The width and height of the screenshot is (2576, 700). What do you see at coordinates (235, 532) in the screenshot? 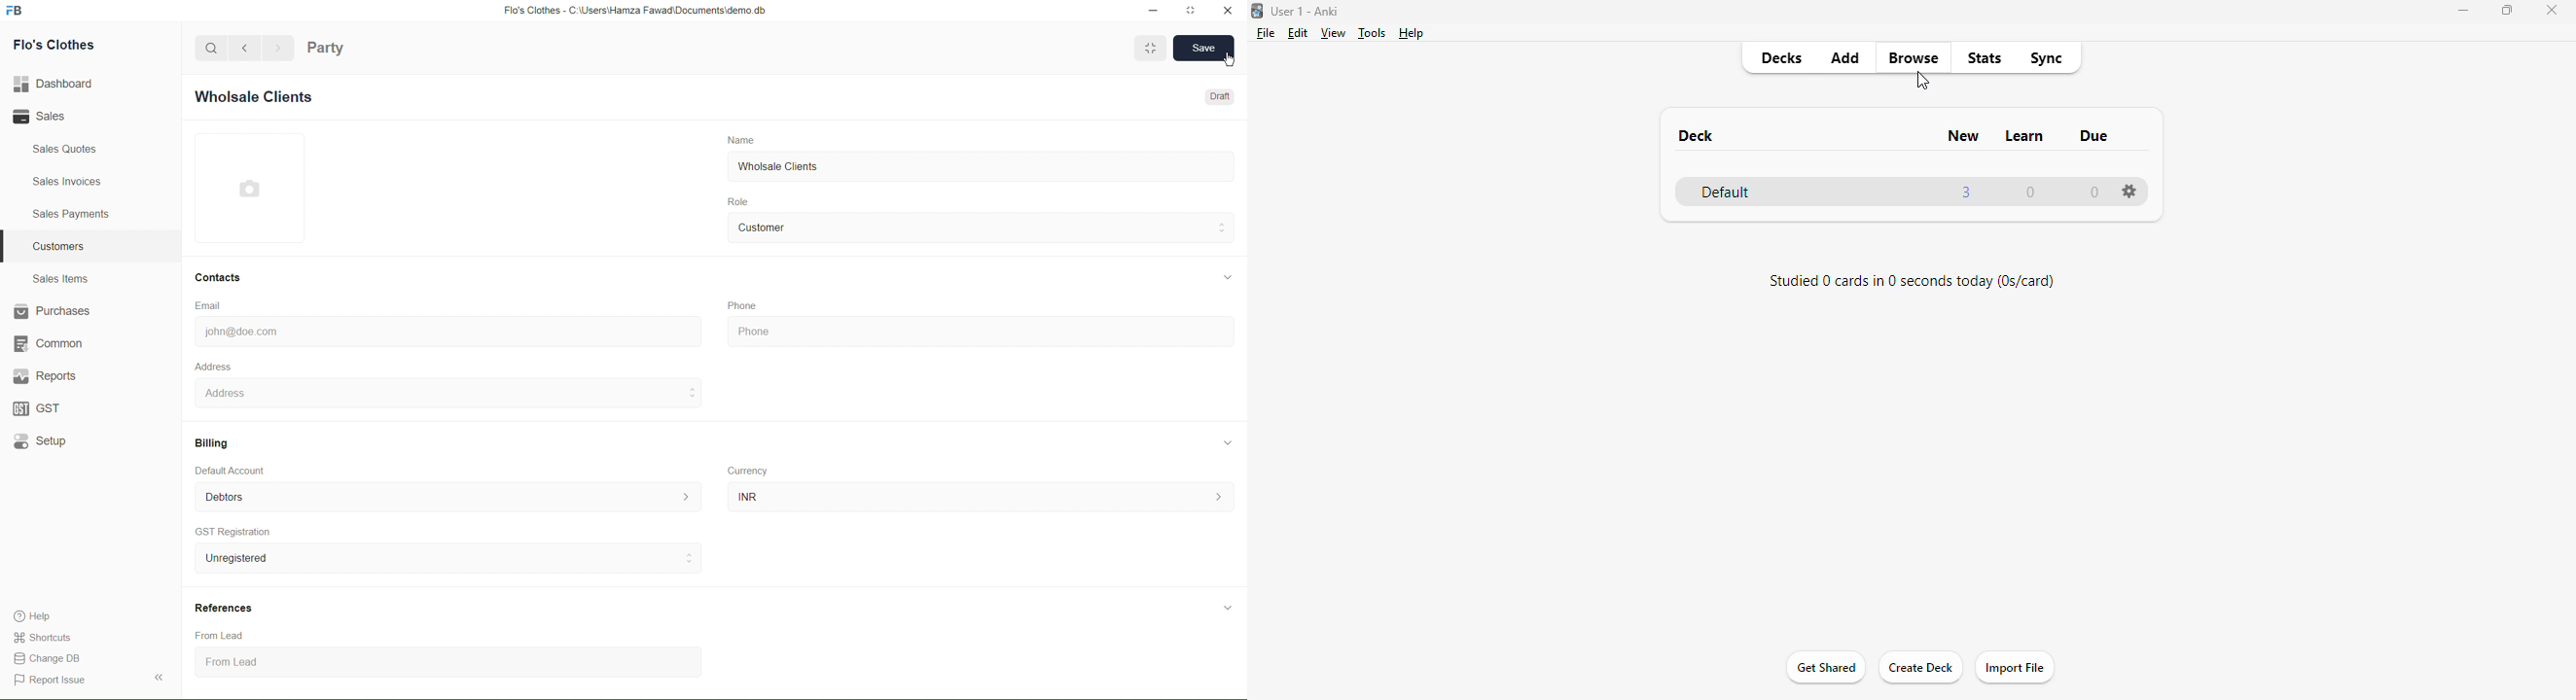
I see `GST Registration` at bounding box center [235, 532].